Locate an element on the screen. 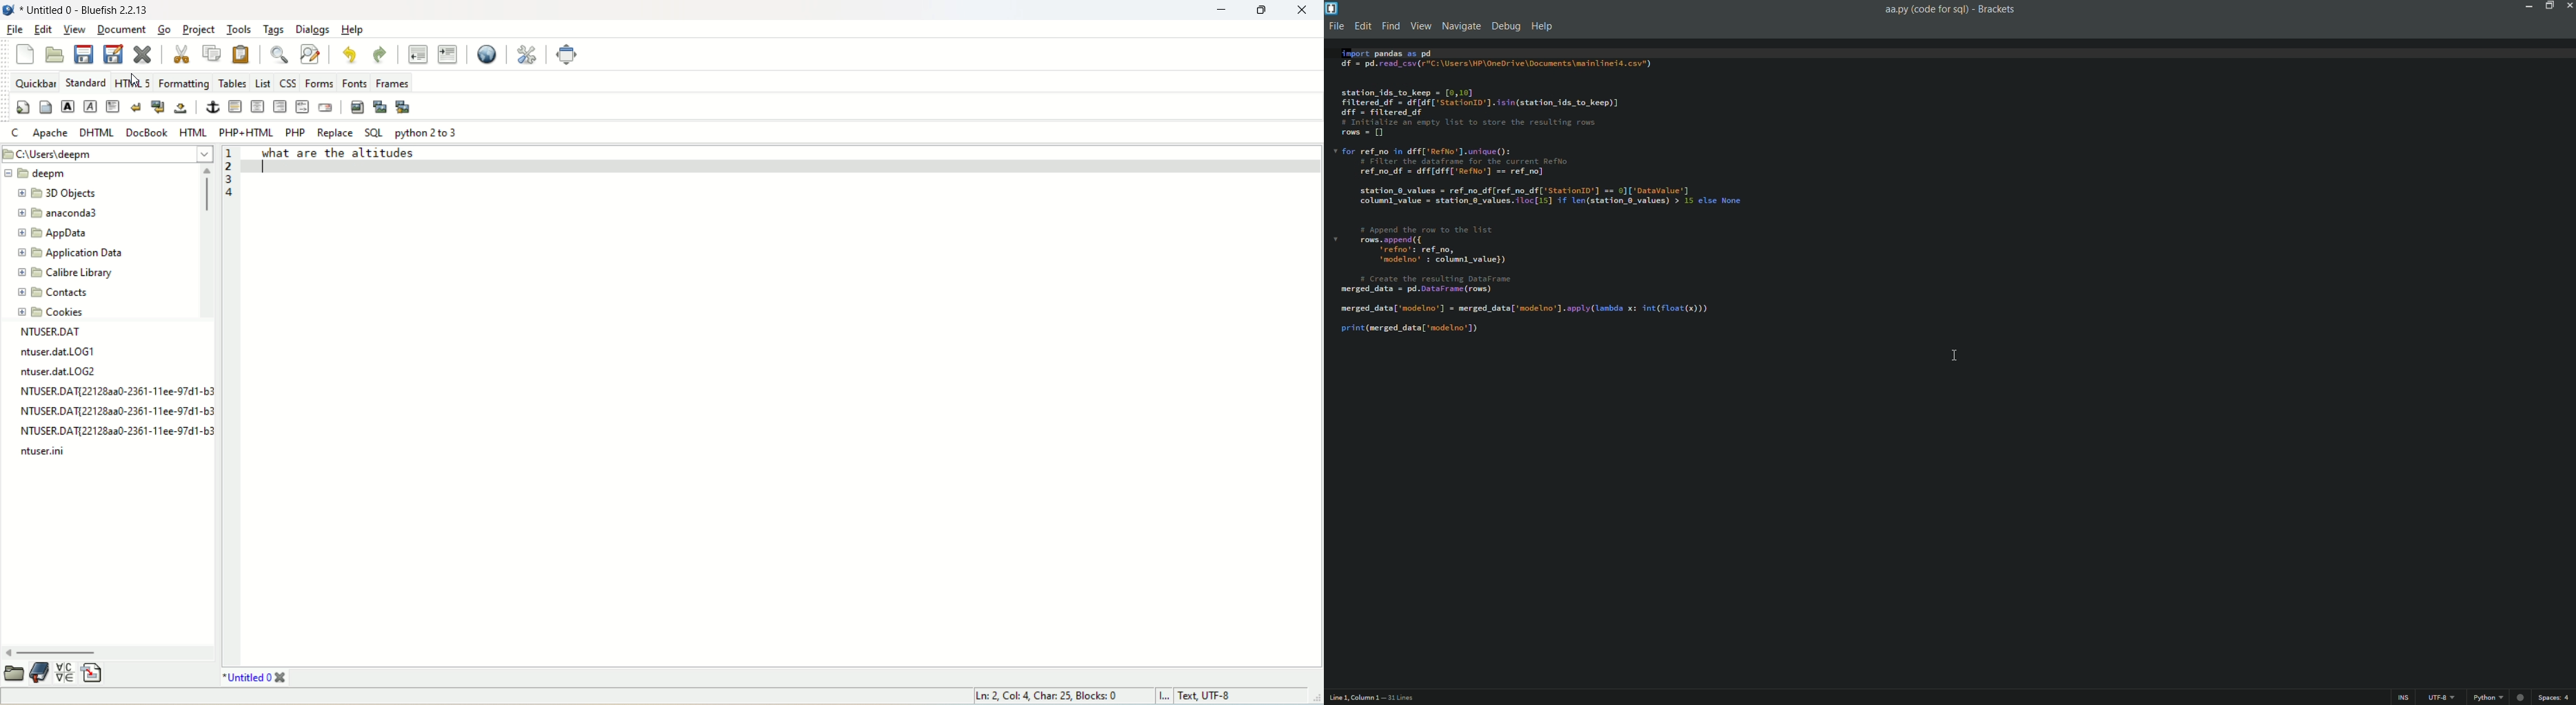 Image resolution: width=2576 pixels, height=728 pixels. minimize is located at coordinates (2527, 7).